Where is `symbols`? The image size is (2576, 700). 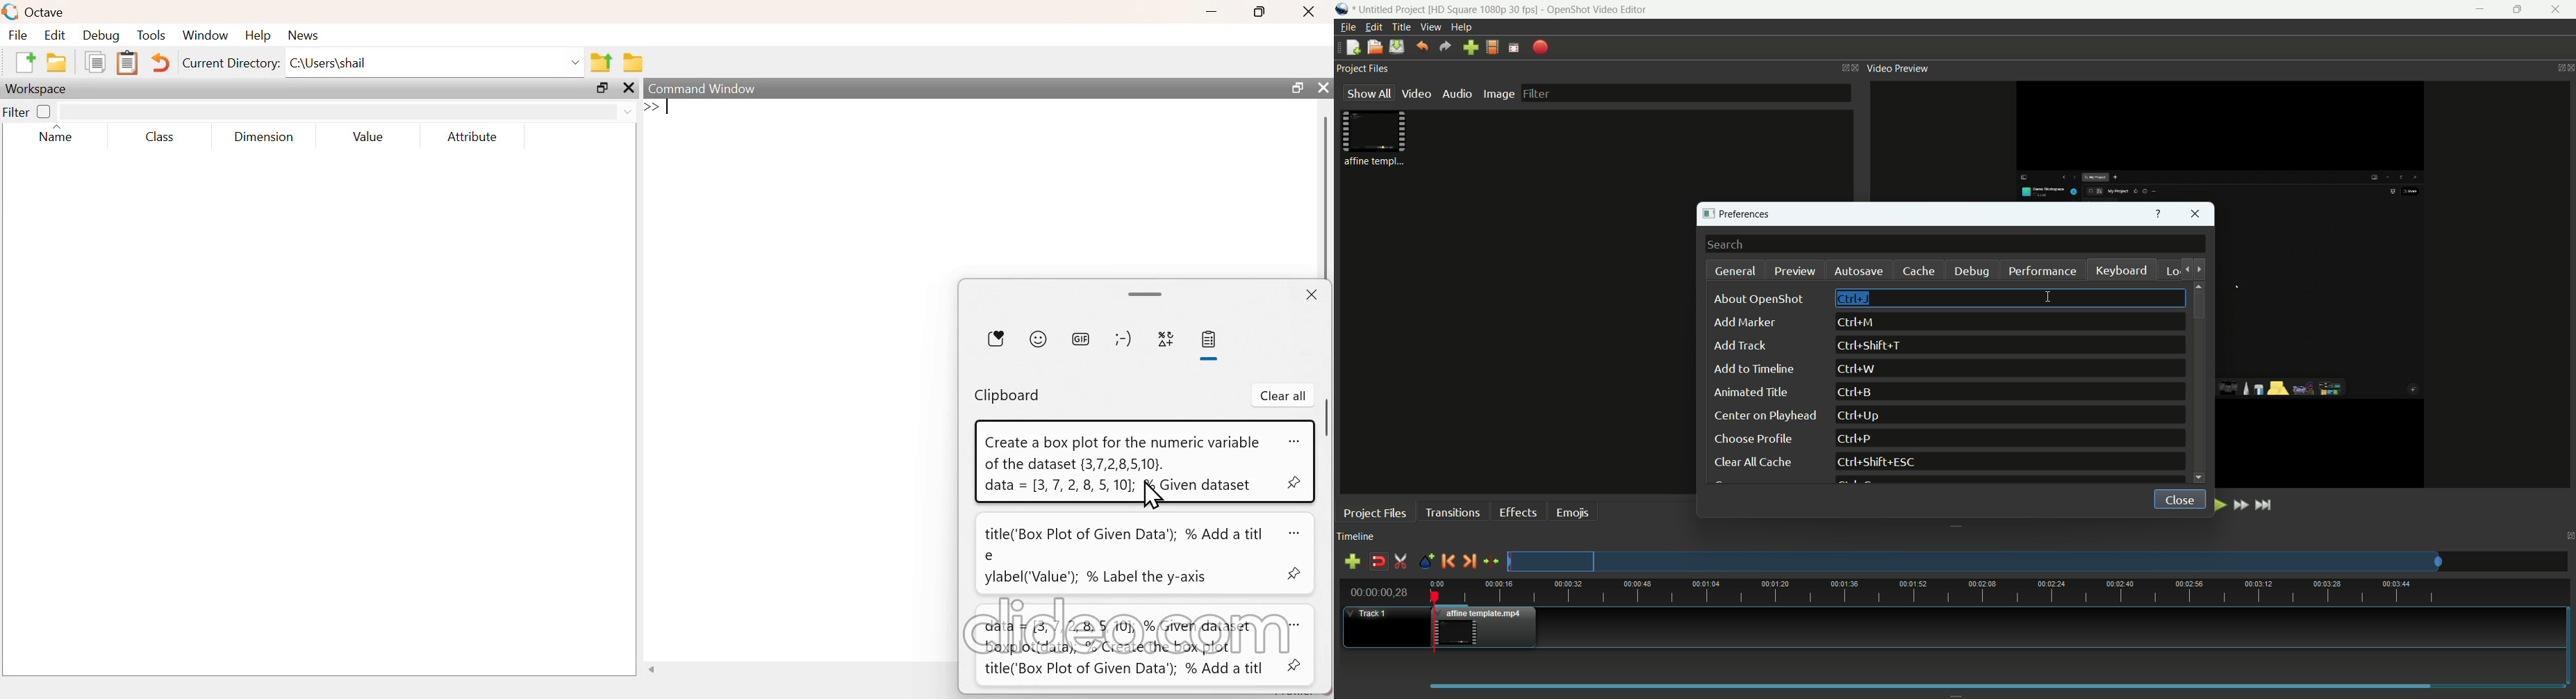
symbols is located at coordinates (1166, 338).